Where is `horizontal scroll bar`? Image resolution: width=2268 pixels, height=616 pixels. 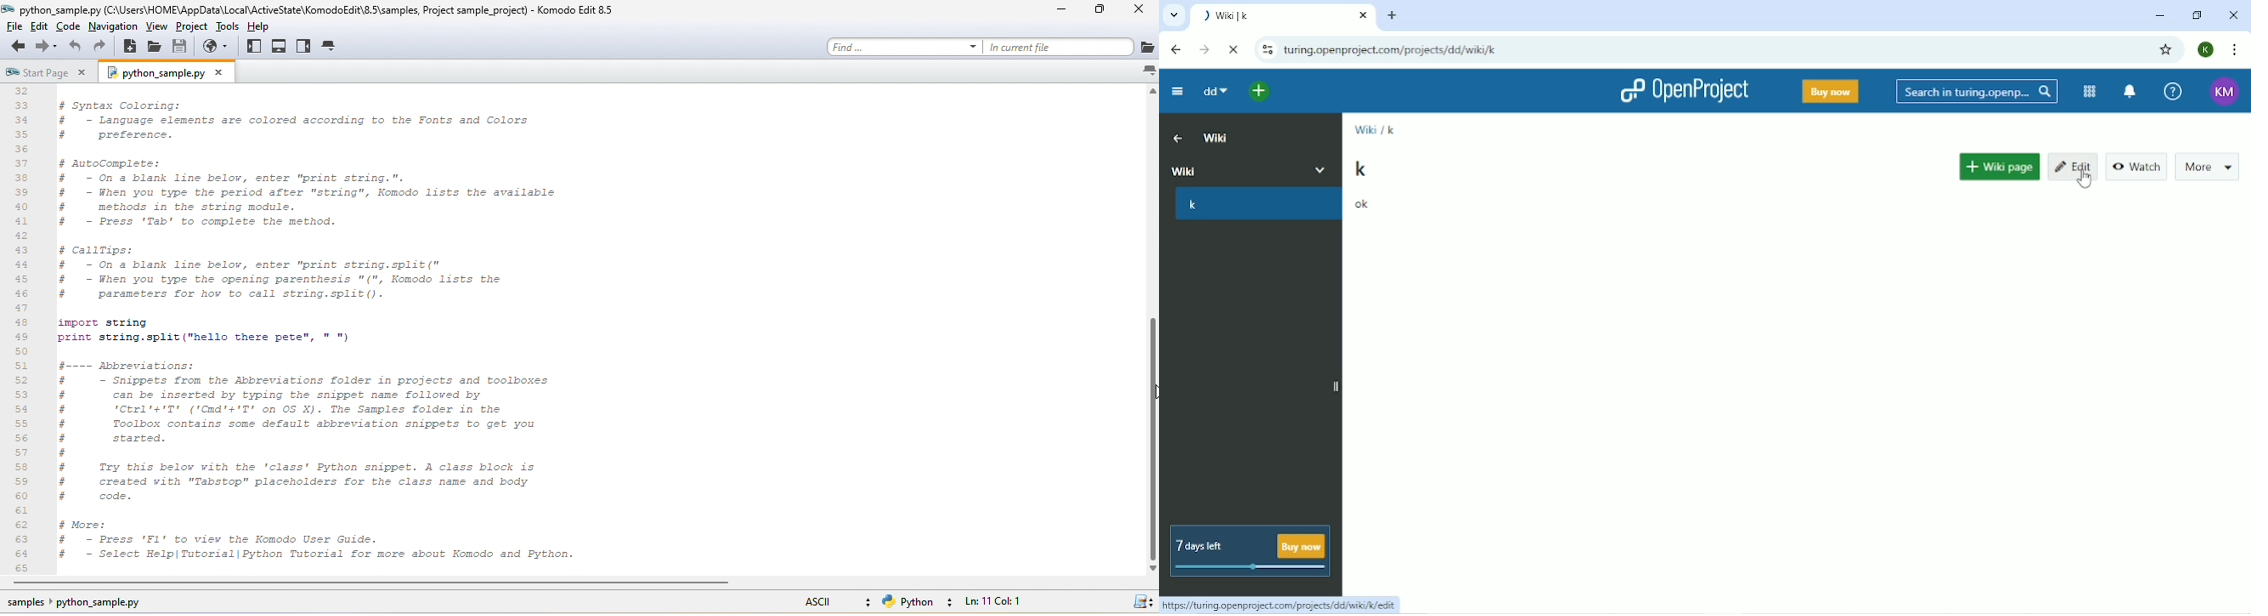 horizontal scroll bar is located at coordinates (385, 585).